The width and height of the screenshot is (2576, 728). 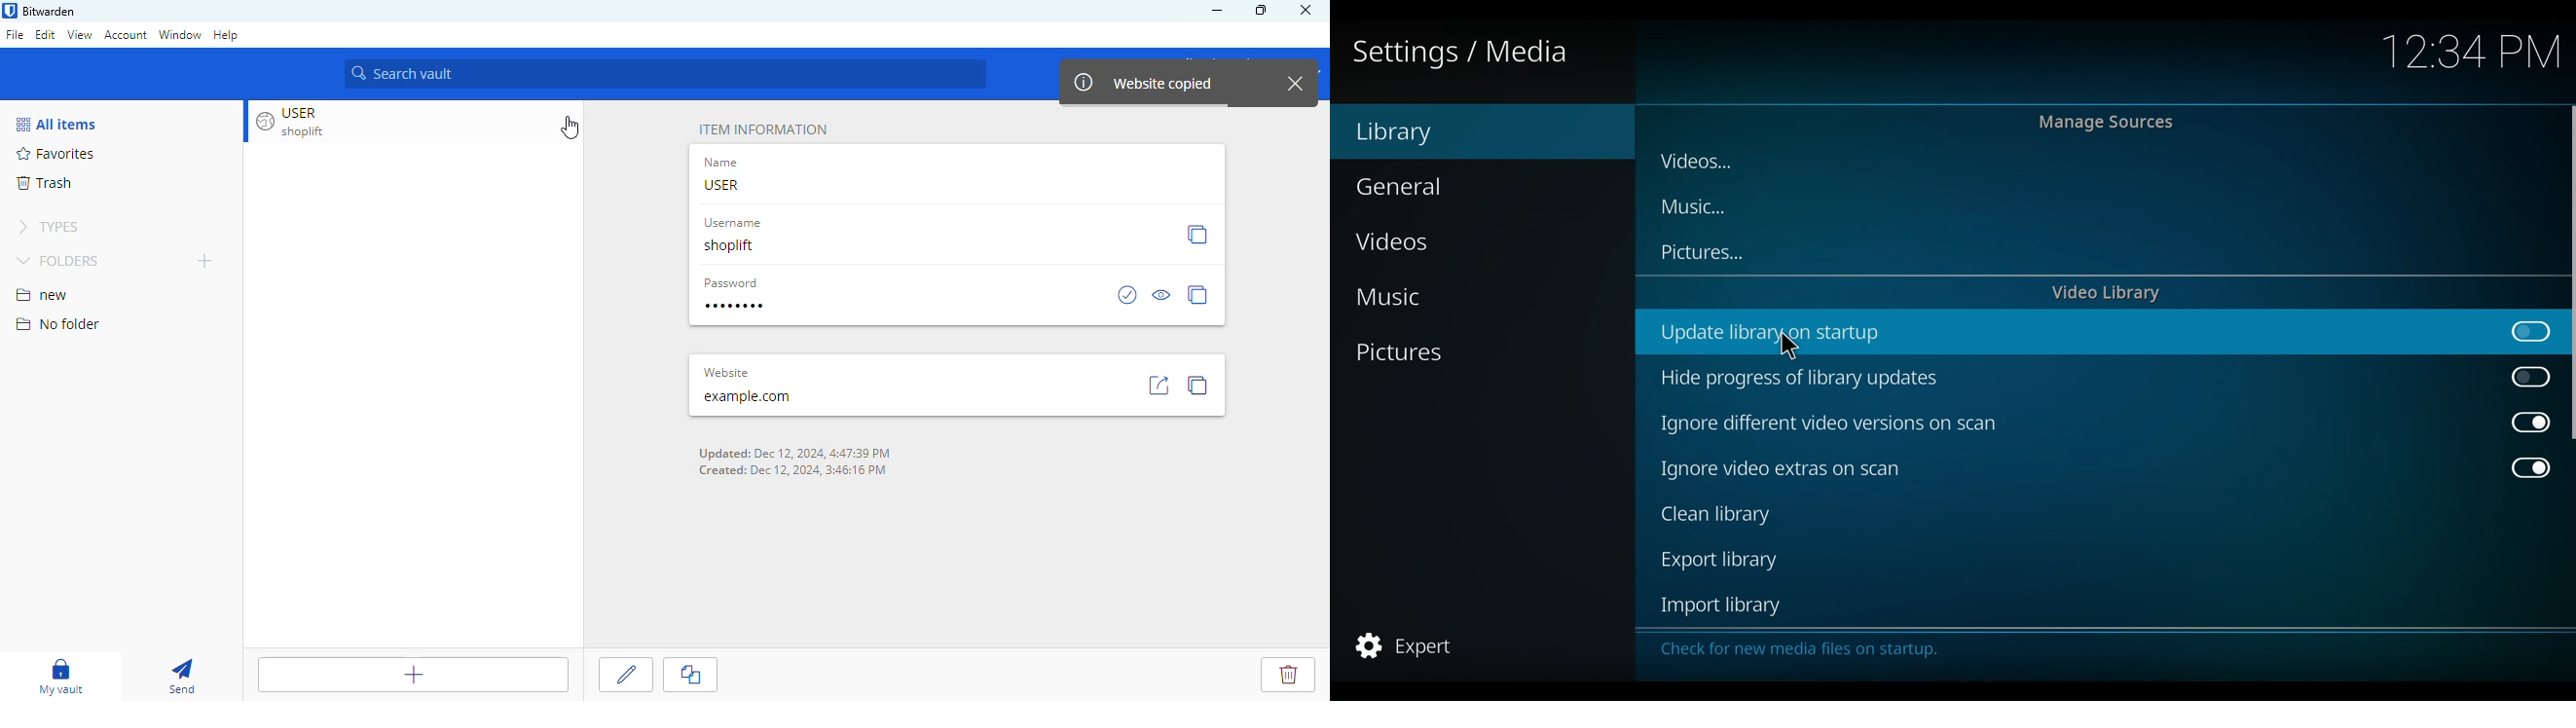 I want to click on help, so click(x=226, y=36).